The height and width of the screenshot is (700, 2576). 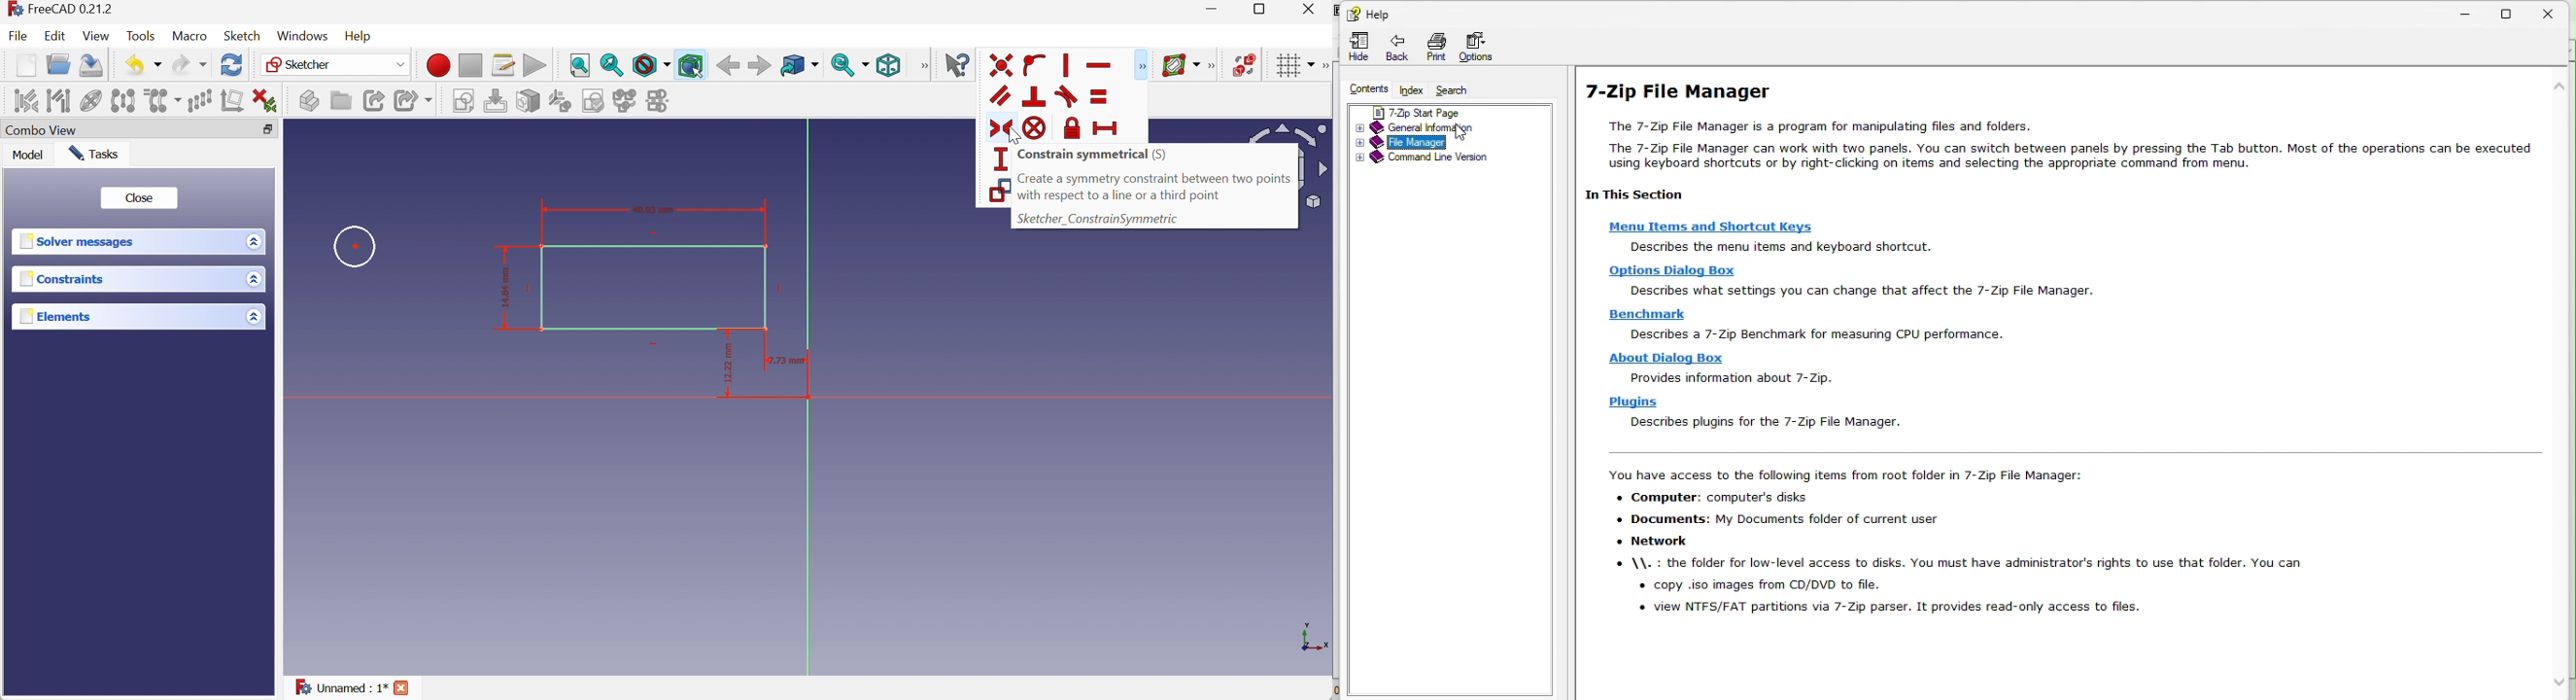 What do you see at coordinates (2559, 15) in the screenshot?
I see `Close` at bounding box center [2559, 15].